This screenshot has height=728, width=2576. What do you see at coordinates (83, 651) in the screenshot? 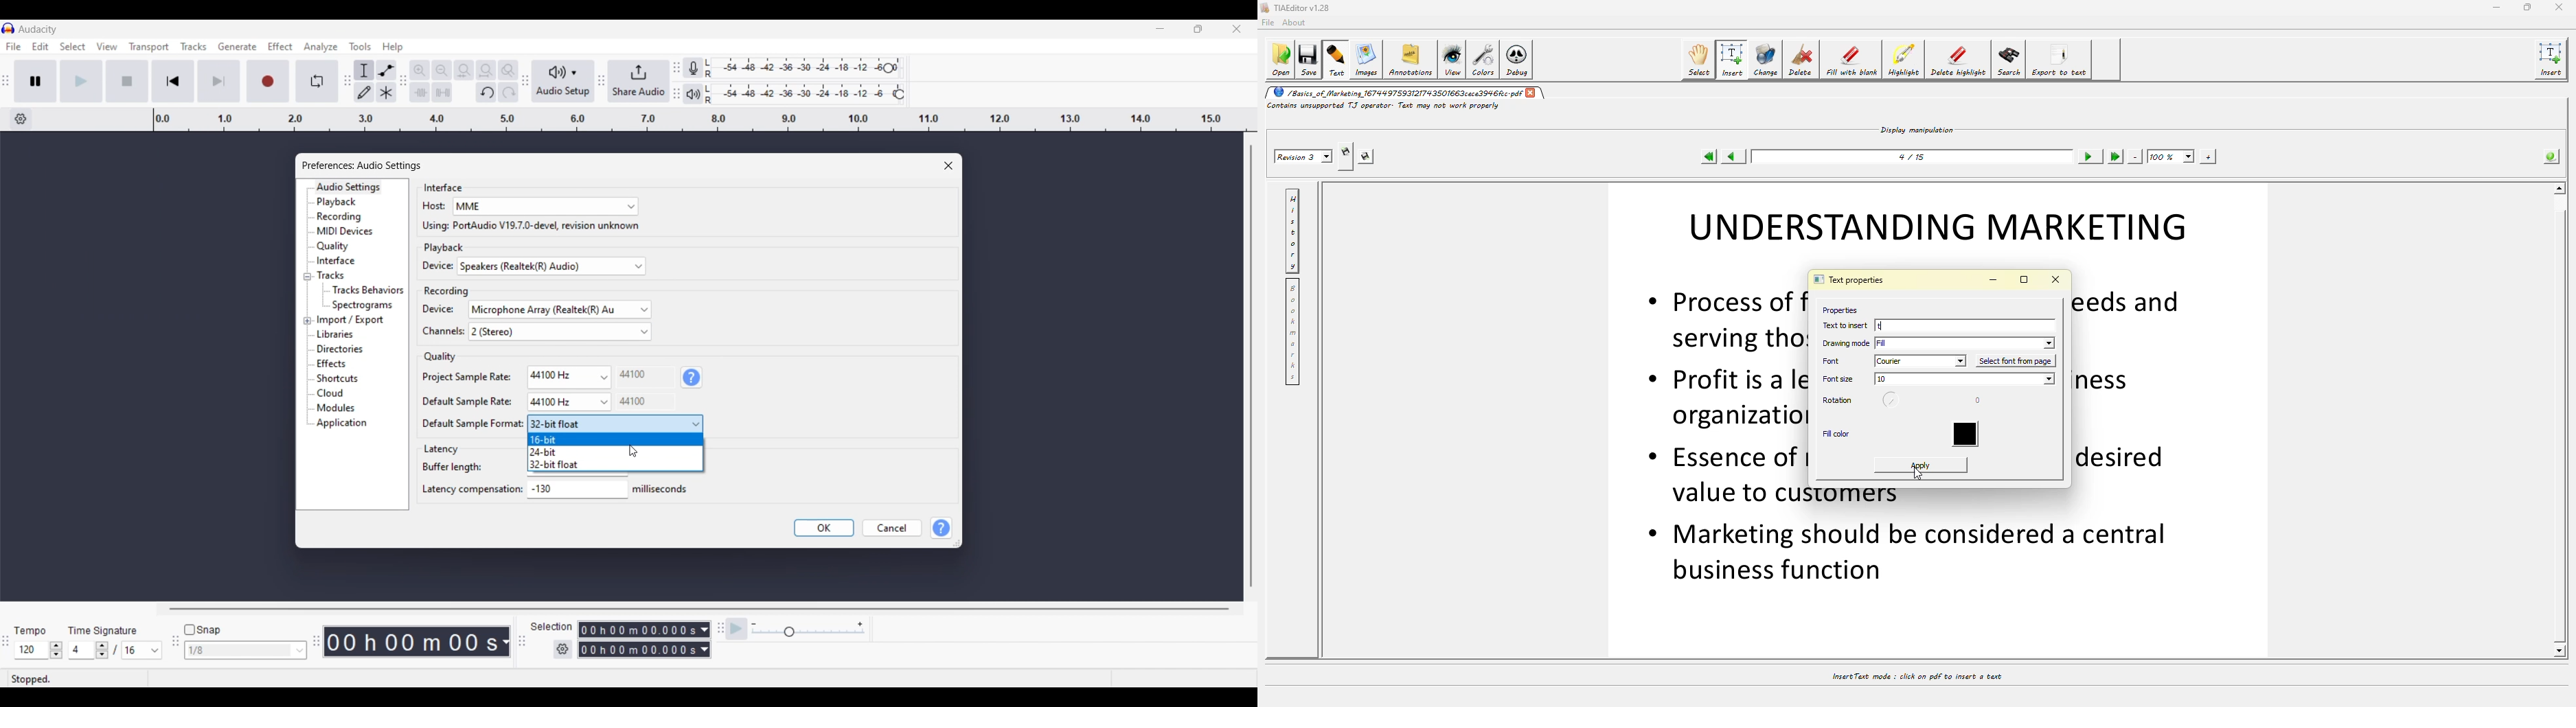
I see `Selected time signature` at bounding box center [83, 651].